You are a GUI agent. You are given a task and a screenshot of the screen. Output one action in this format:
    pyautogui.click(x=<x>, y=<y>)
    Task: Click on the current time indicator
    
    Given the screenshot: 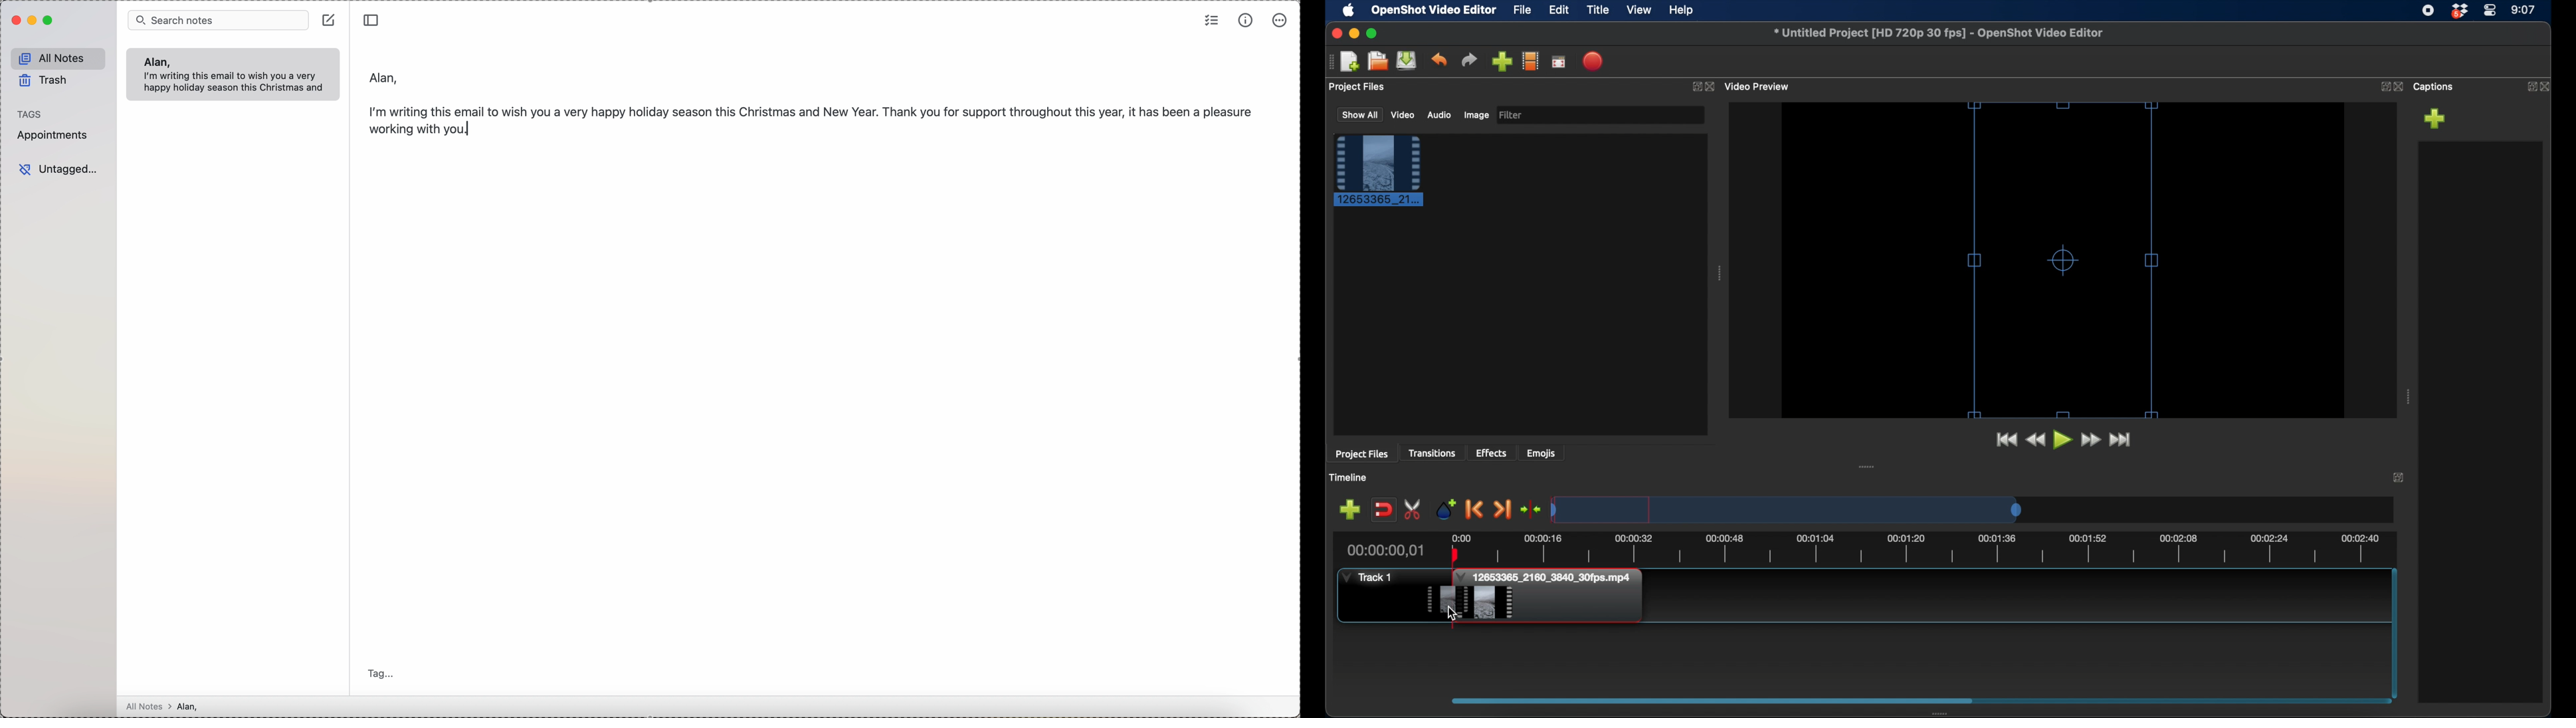 What is the action you would take?
    pyautogui.click(x=1384, y=551)
    